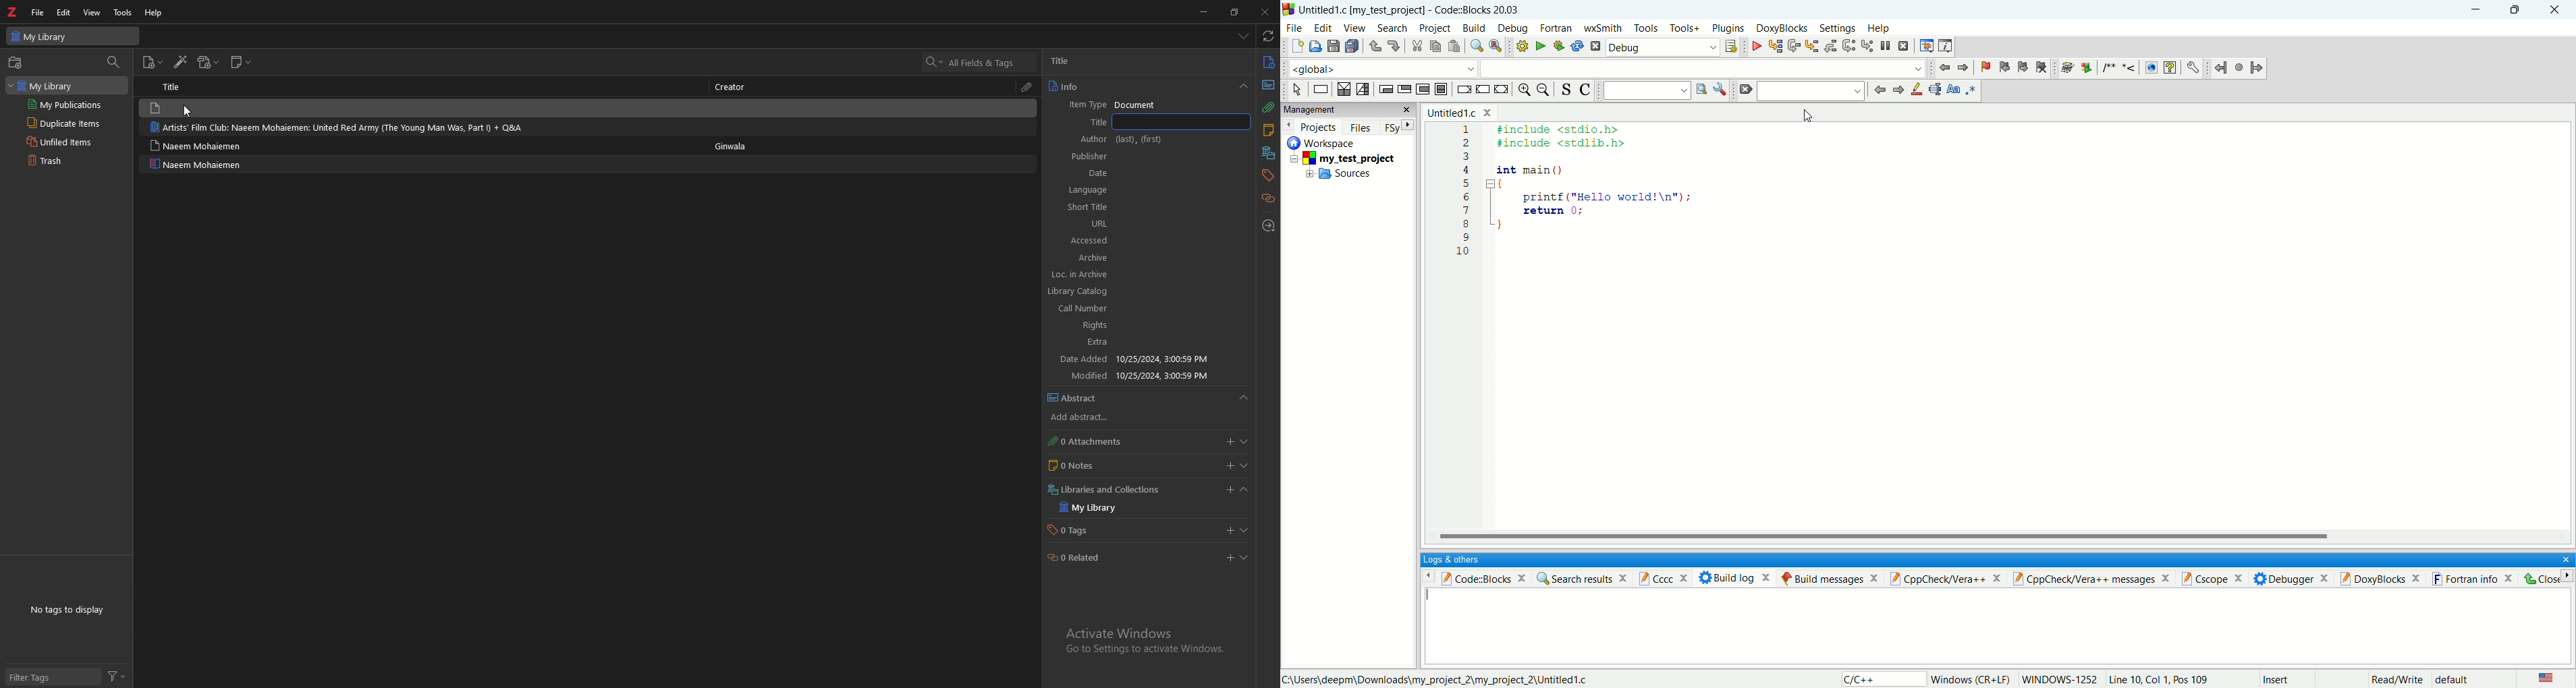 This screenshot has height=700, width=2576. What do you see at coordinates (1904, 46) in the screenshot?
I see `stop debugger` at bounding box center [1904, 46].